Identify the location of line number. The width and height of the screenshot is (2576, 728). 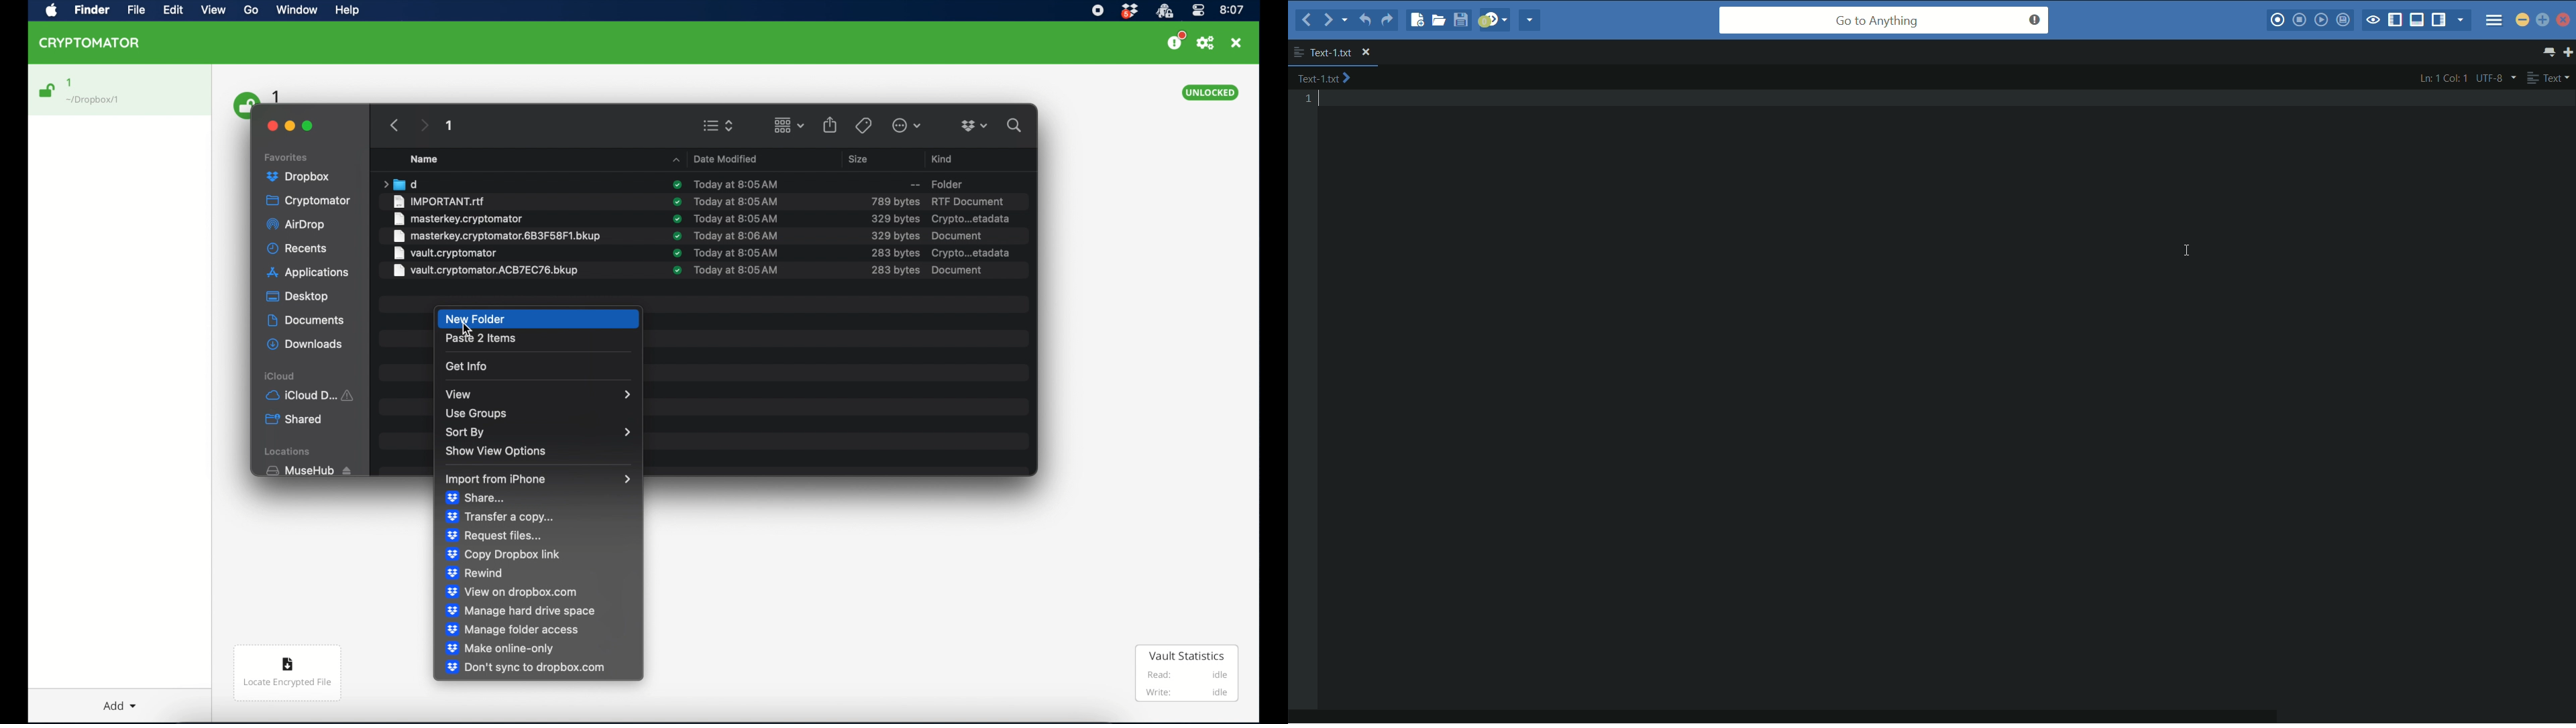
(1301, 99).